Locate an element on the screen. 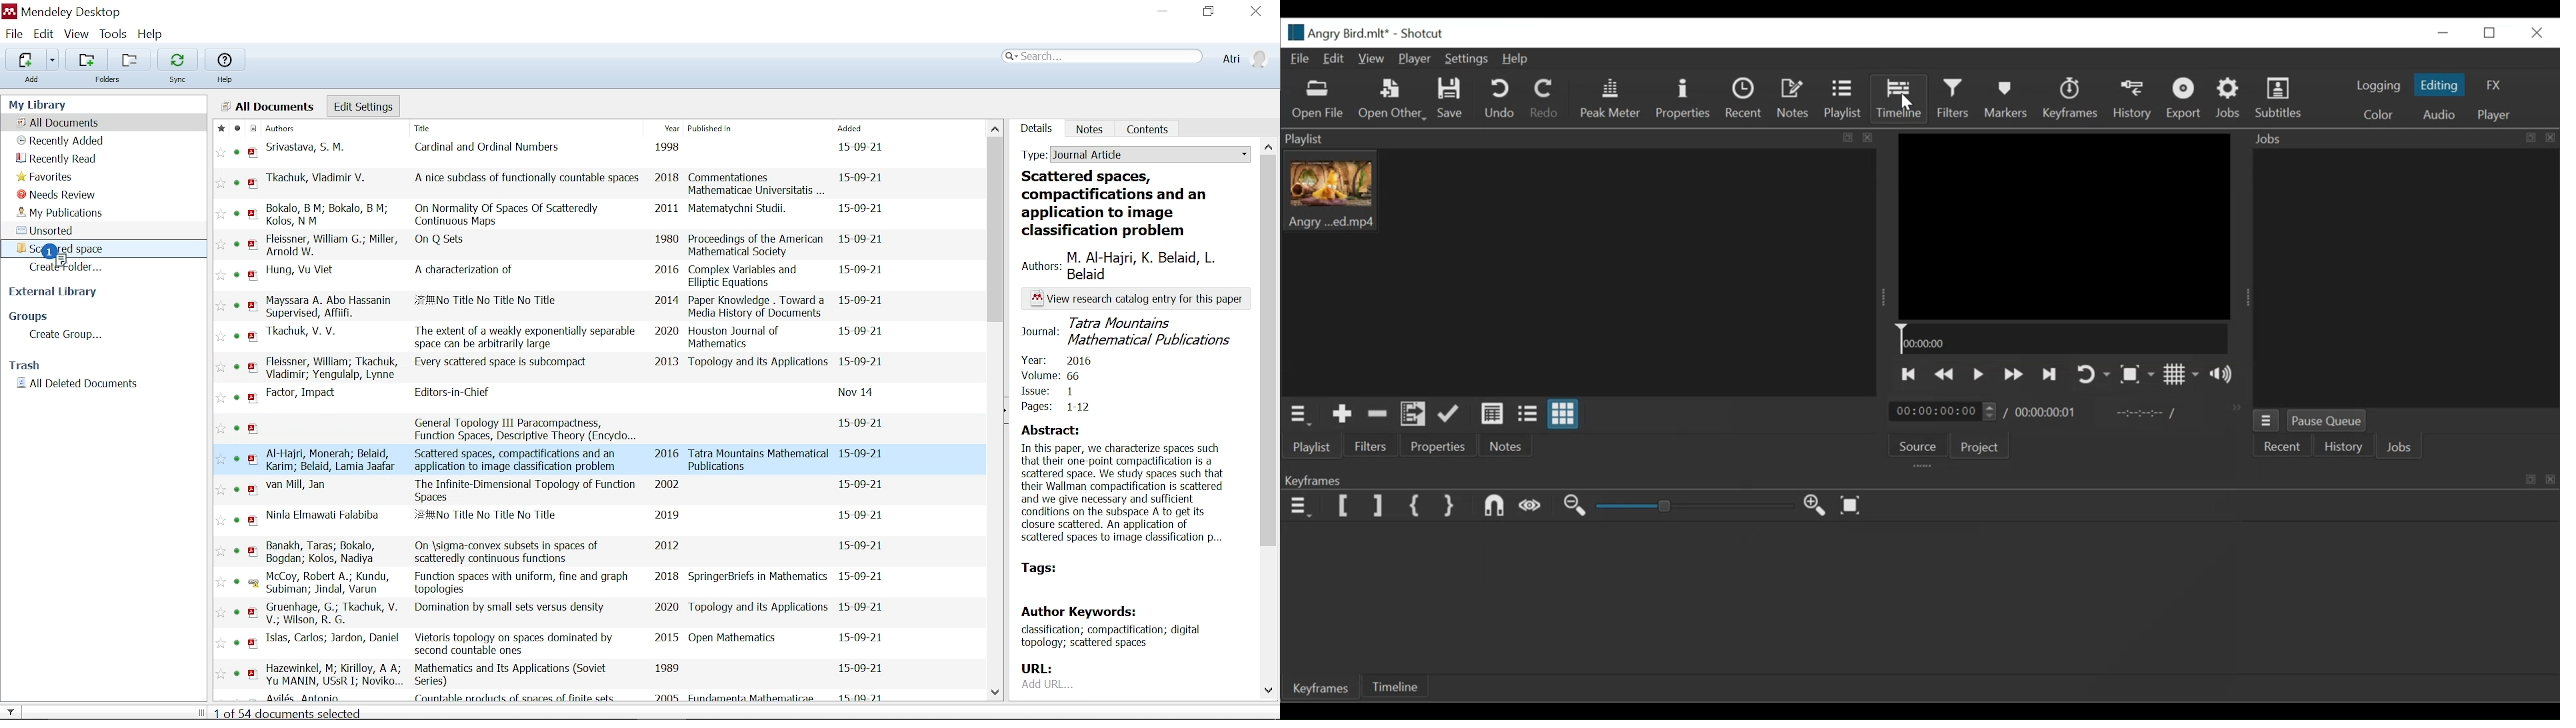 The image size is (2576, 728). Commentationes
Mathematicae Universitatis is located at coordinates (757, 182).